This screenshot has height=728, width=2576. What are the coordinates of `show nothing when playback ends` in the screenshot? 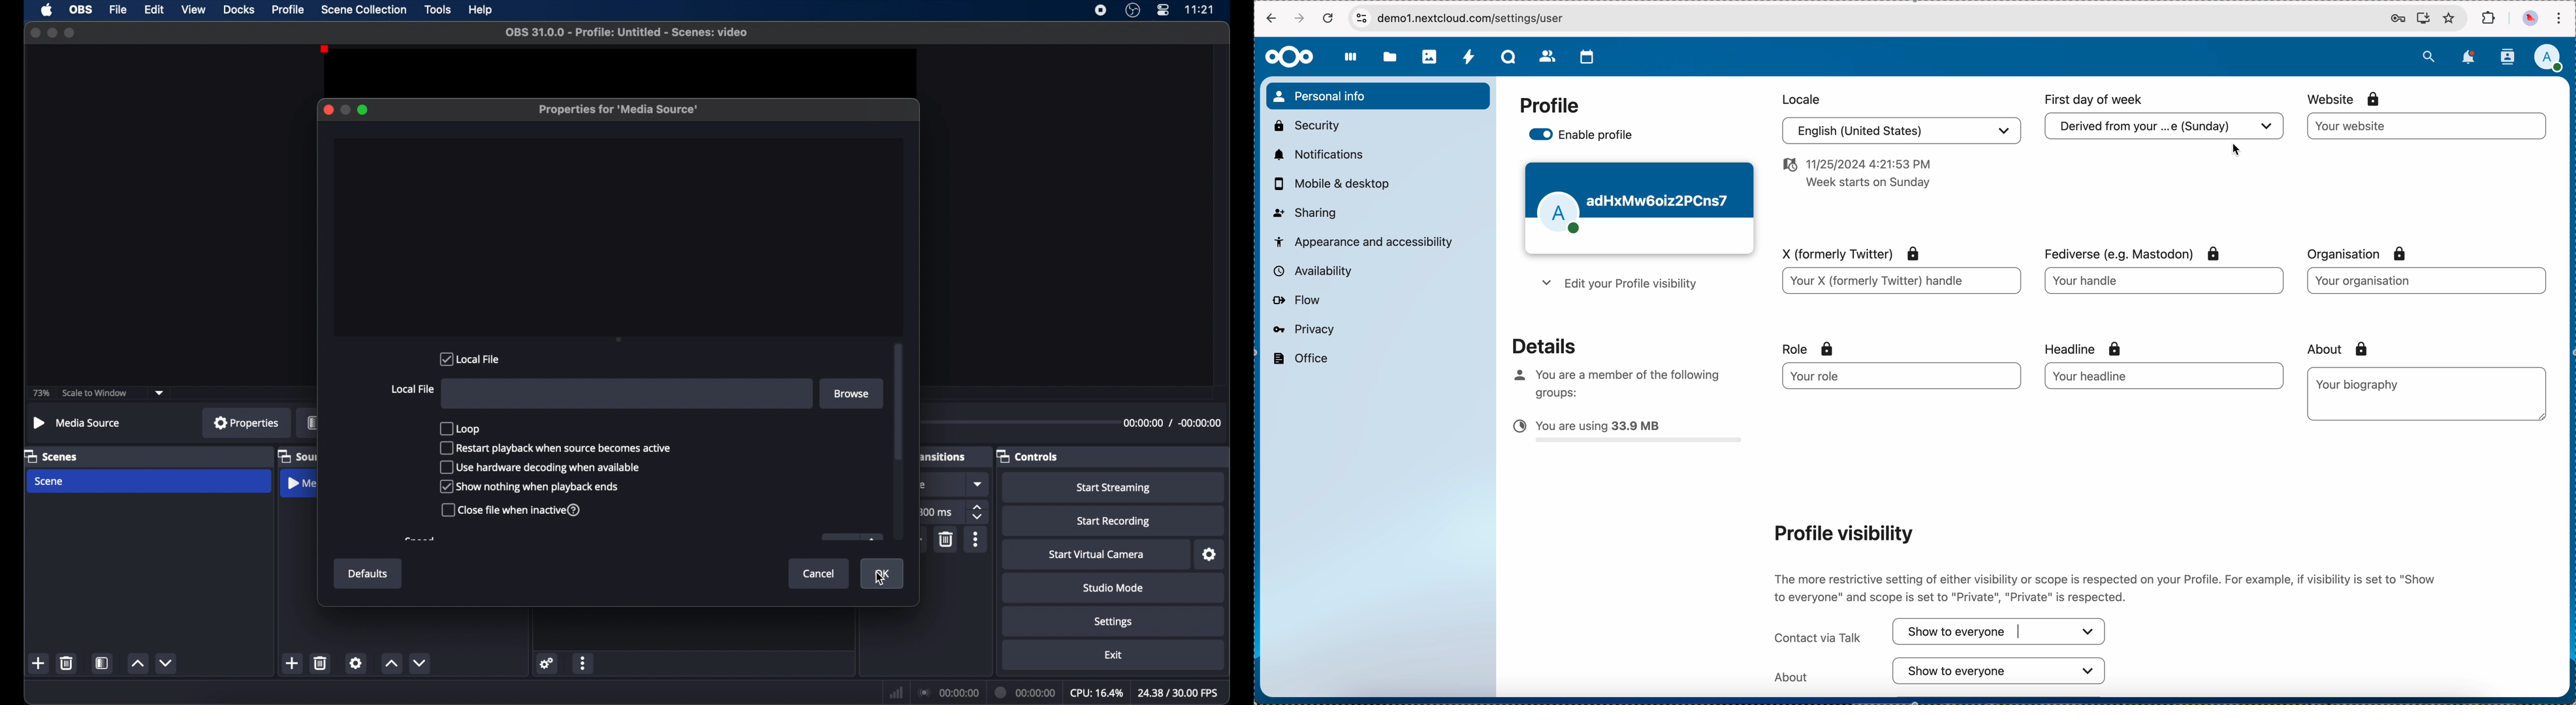 It's located at (529, 487).